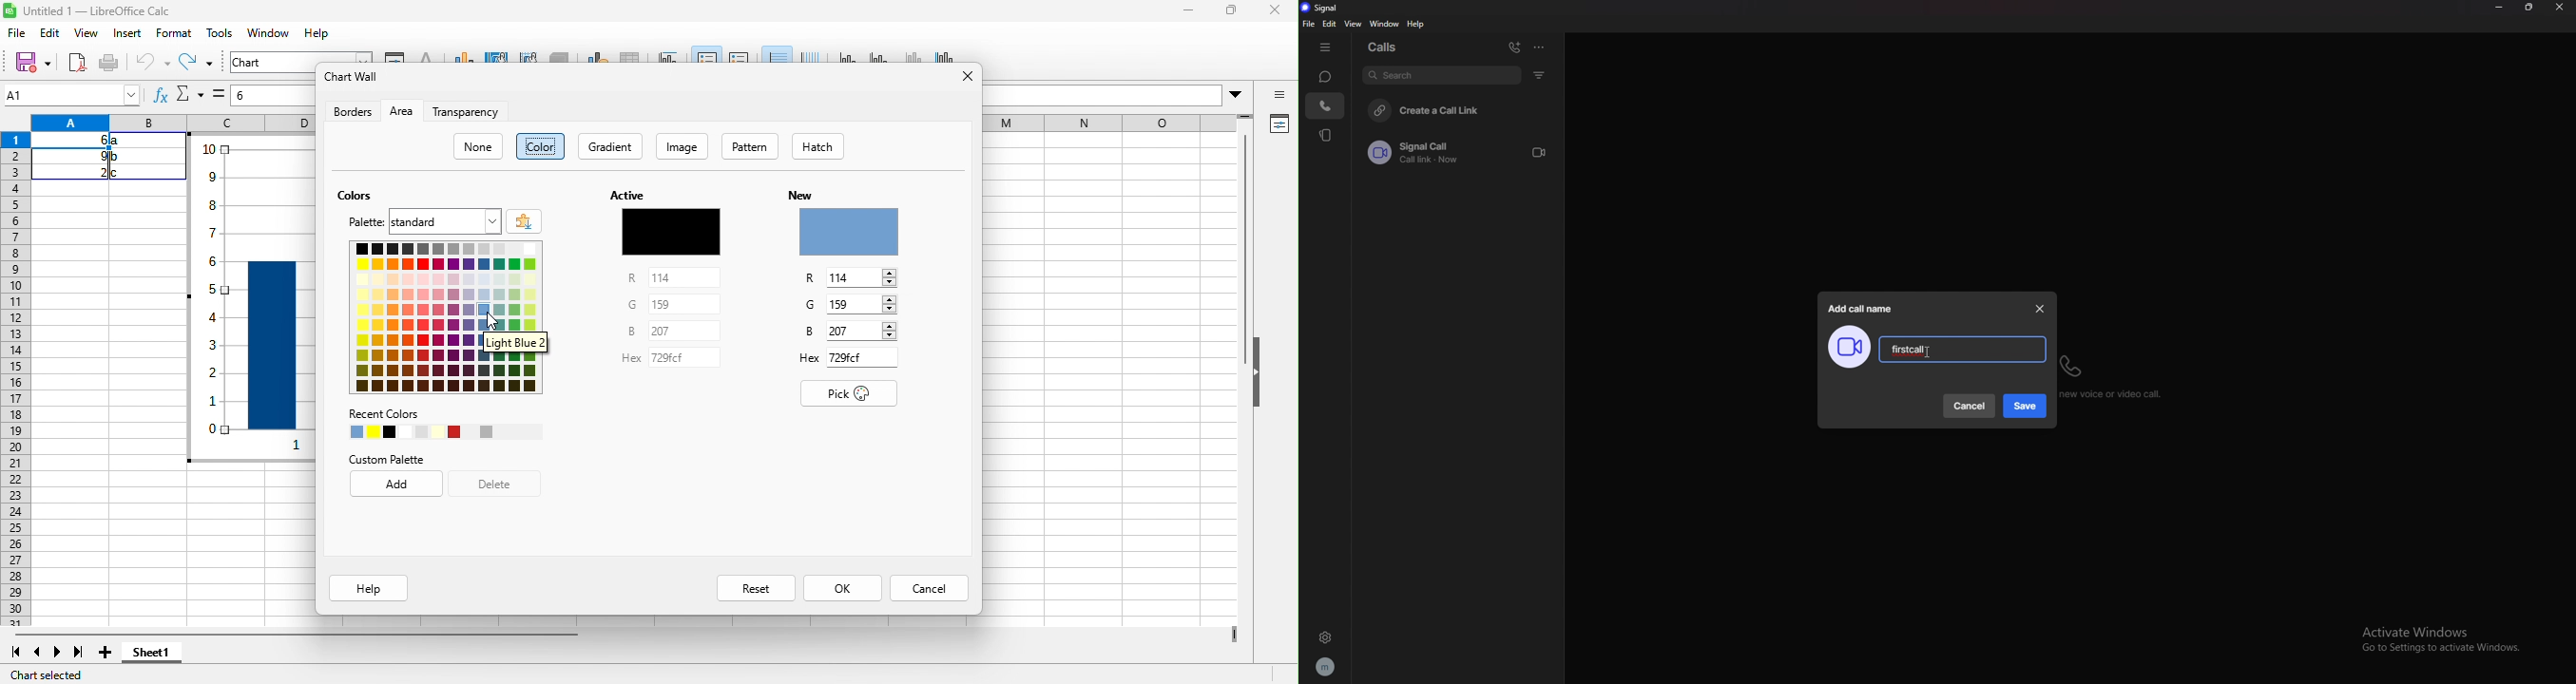 The width and height of the screenshot is (2576, 700). What do you see at coordinates (1280, 96) in the screenshot?
I see `sidebar open or close` at bounding box center [1280, 96].